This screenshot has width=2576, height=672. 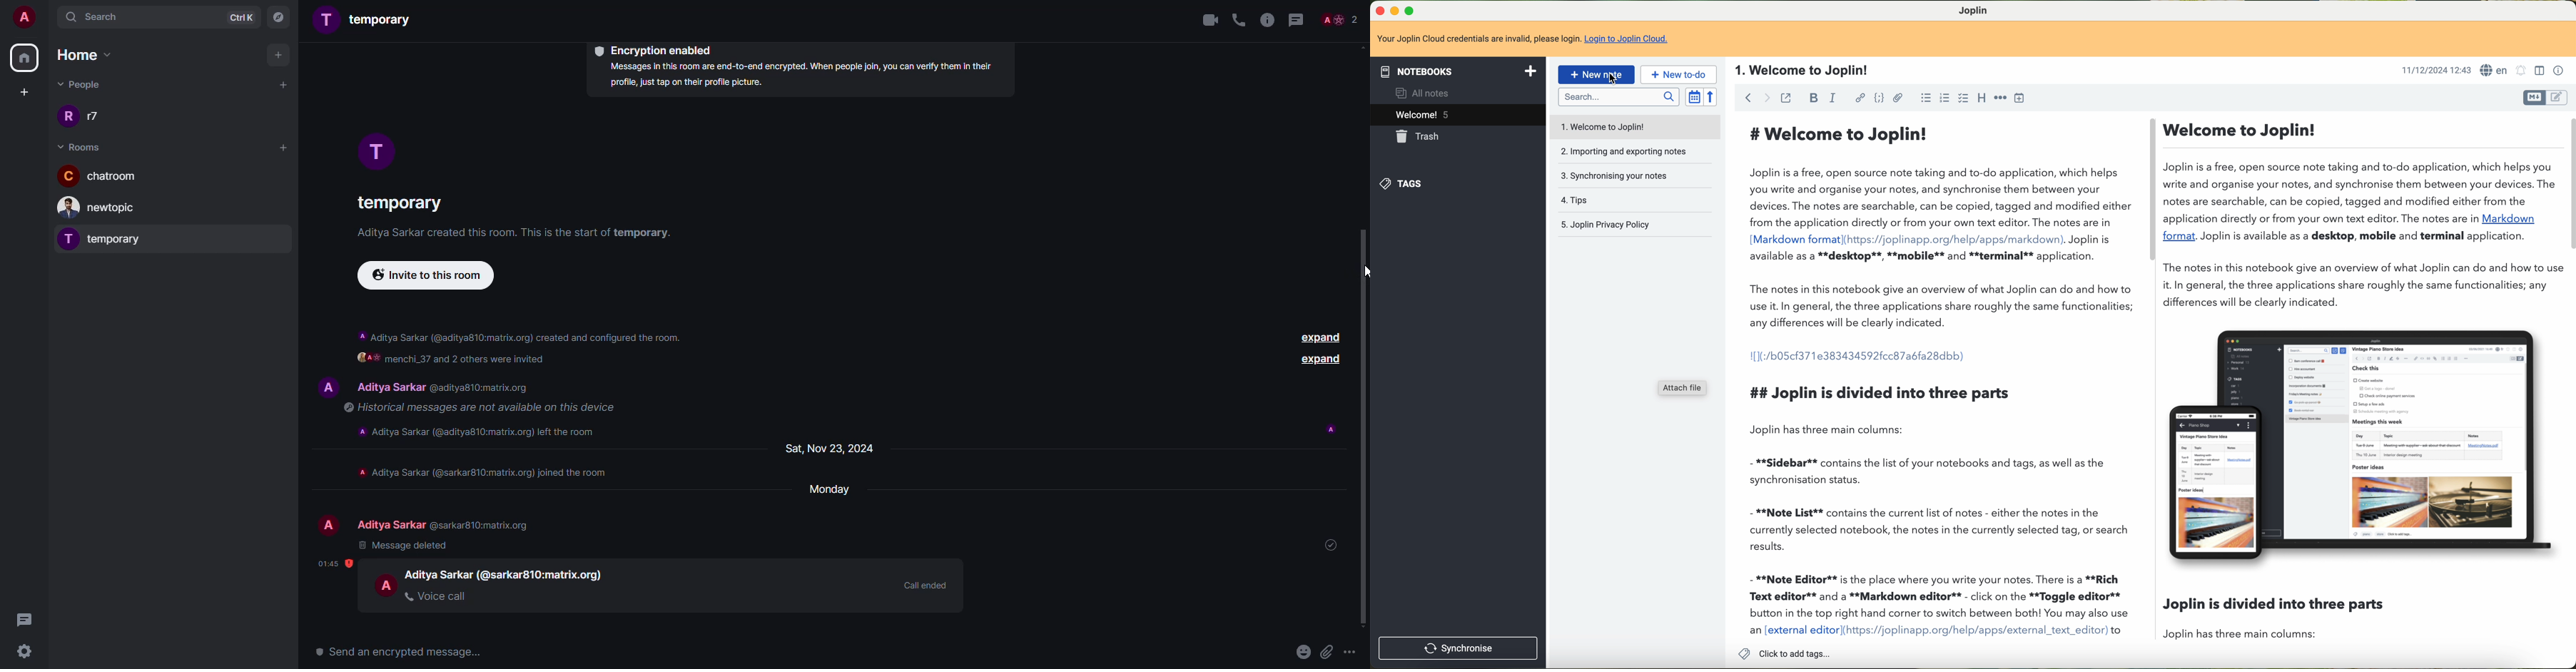 I want to click on body text, so click(x=2272, y=617).